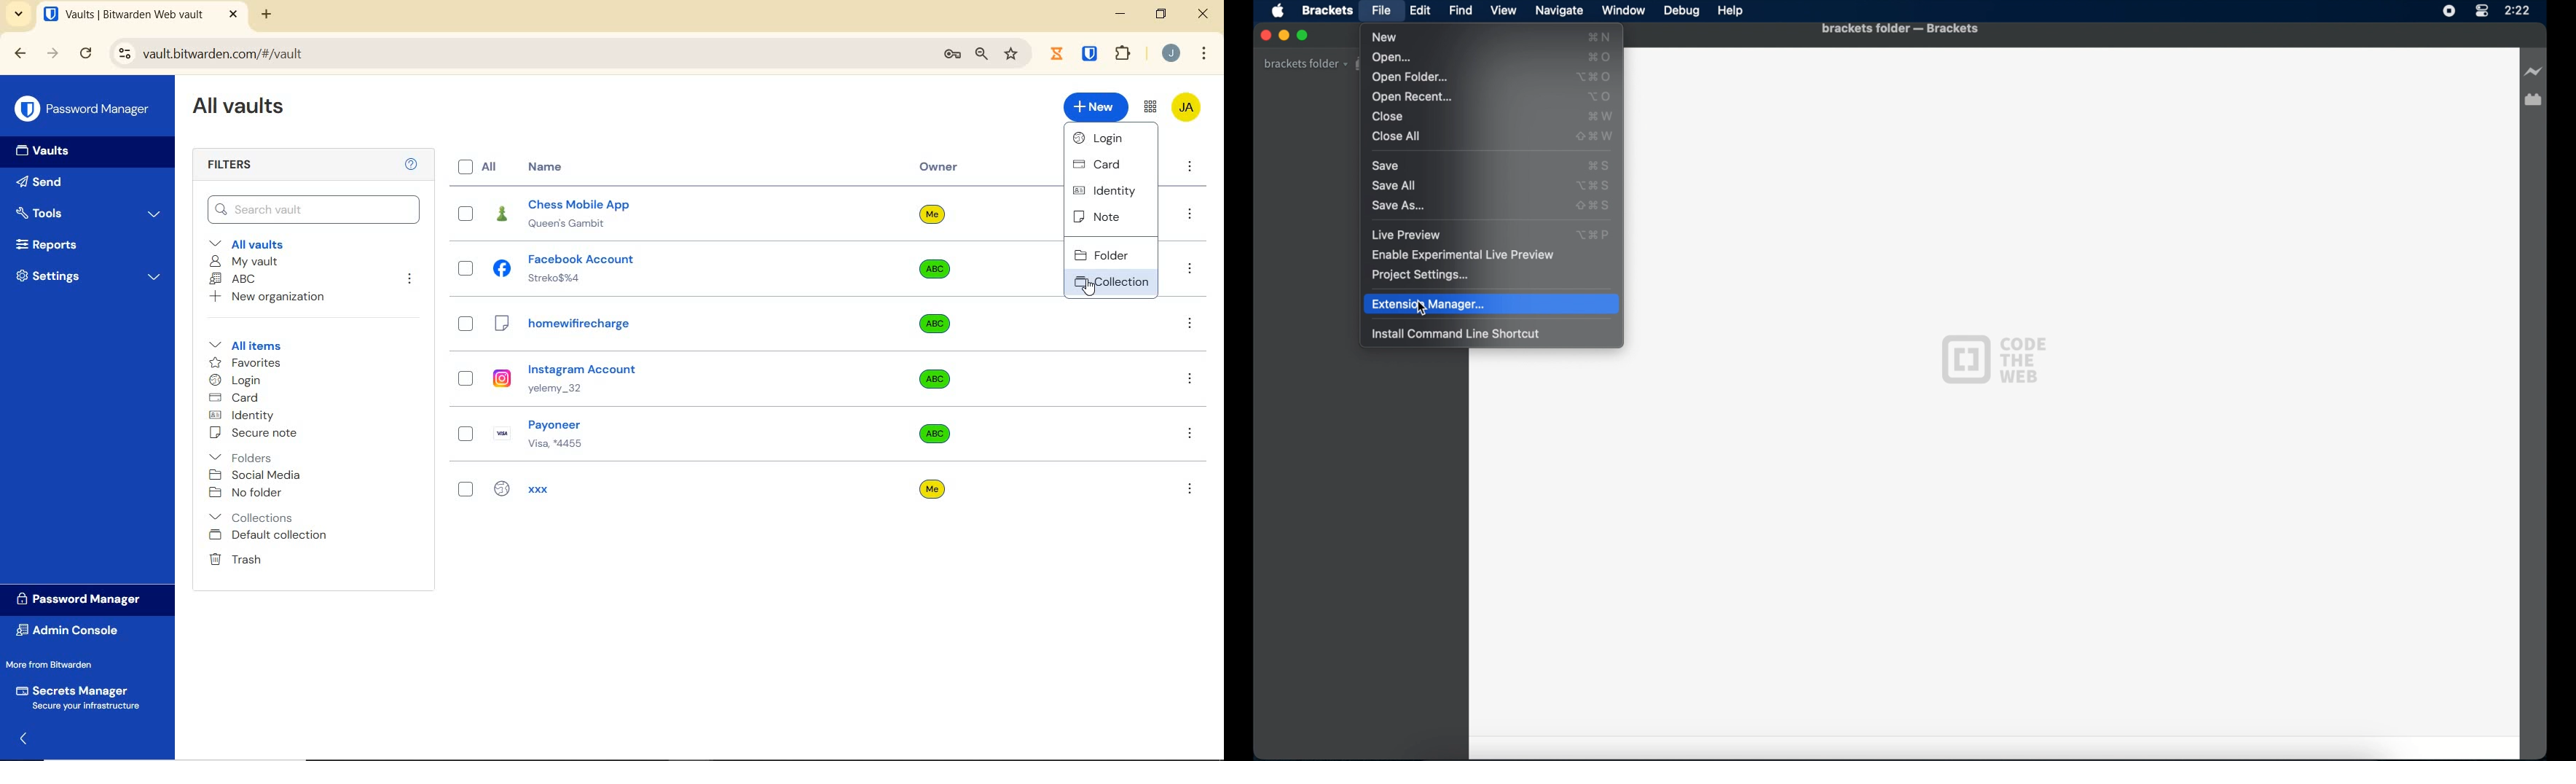 The width and height of the screenshot is (2576, 784). I want to click on card, so click(237, 399).